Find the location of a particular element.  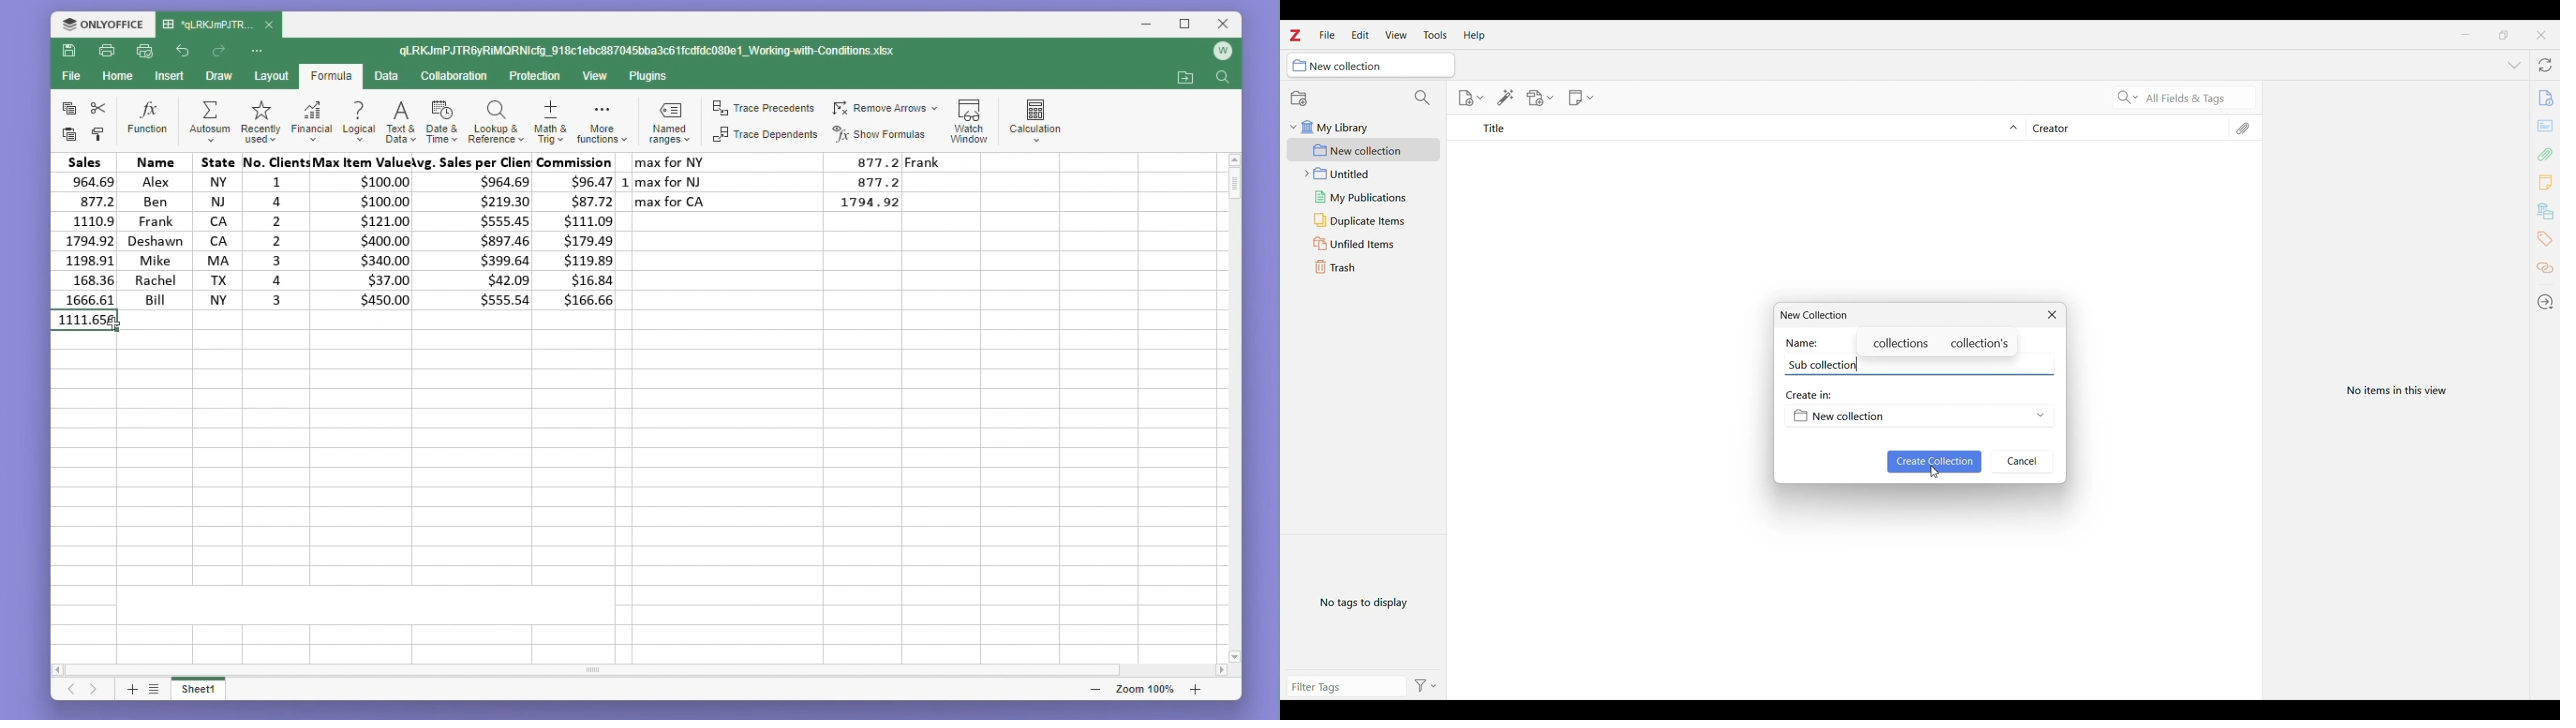

Lookup and reference is located at coordinates (496, 120).